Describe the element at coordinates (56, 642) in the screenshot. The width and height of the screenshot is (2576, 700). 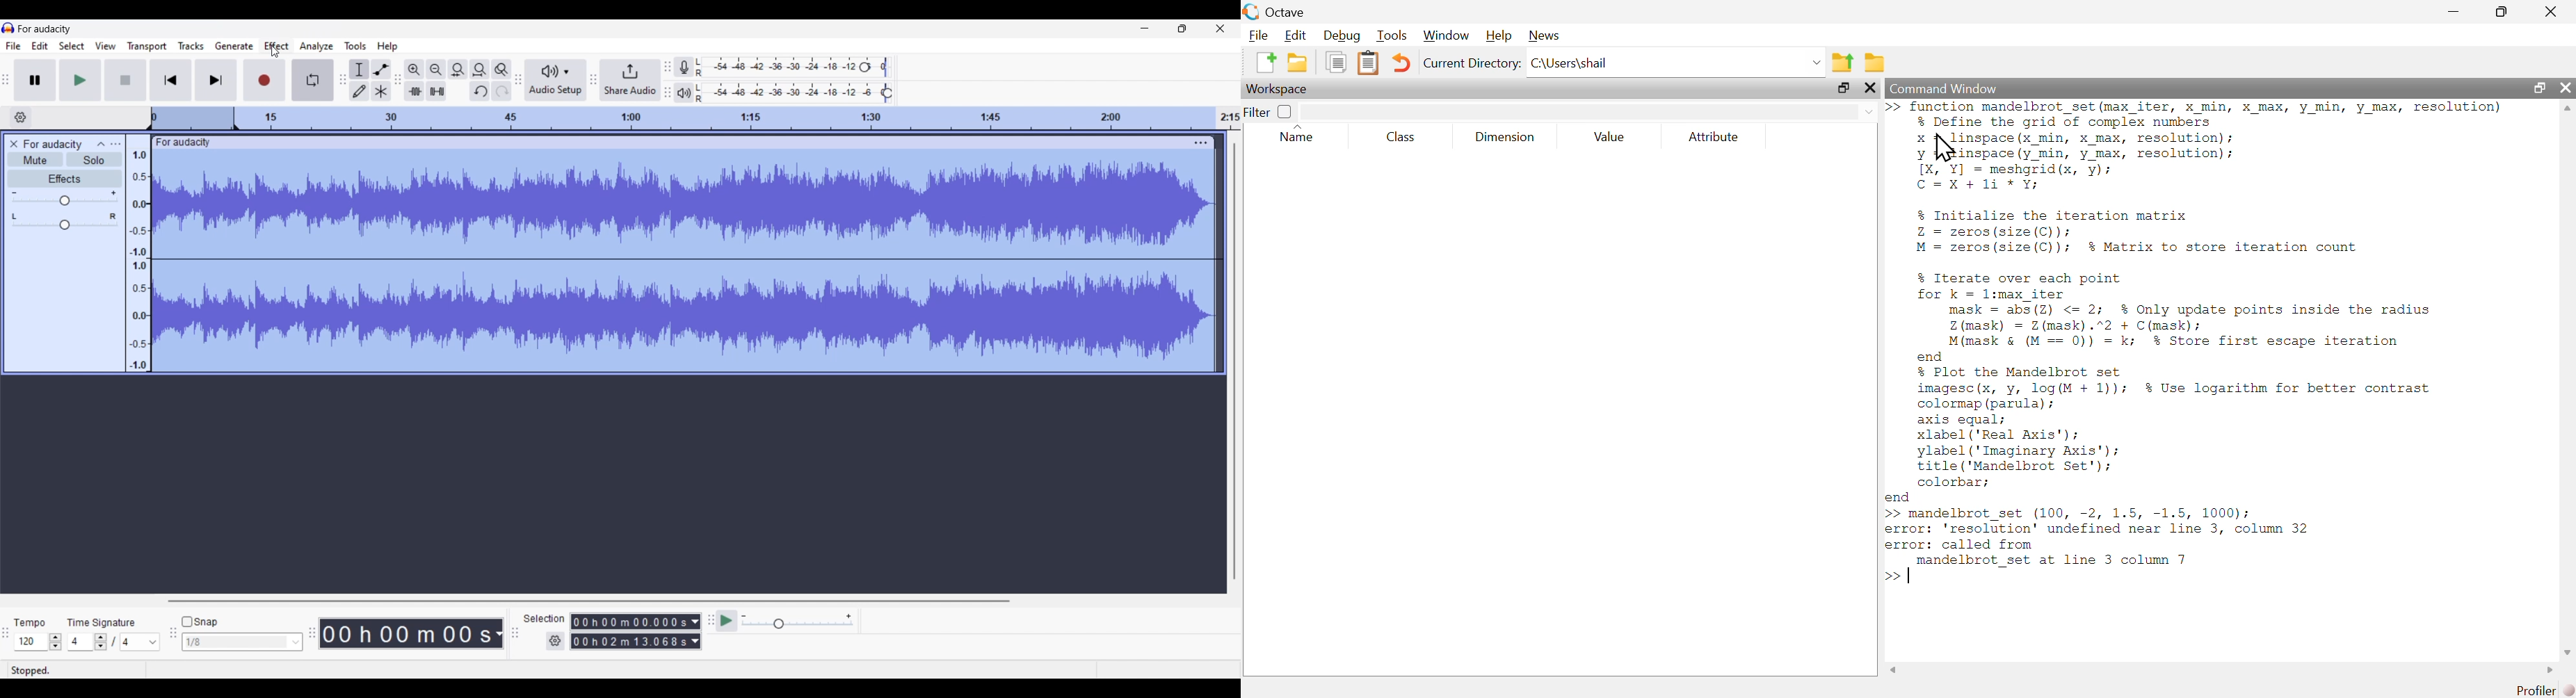
I see `Increase/Decrease tempo` at that location.